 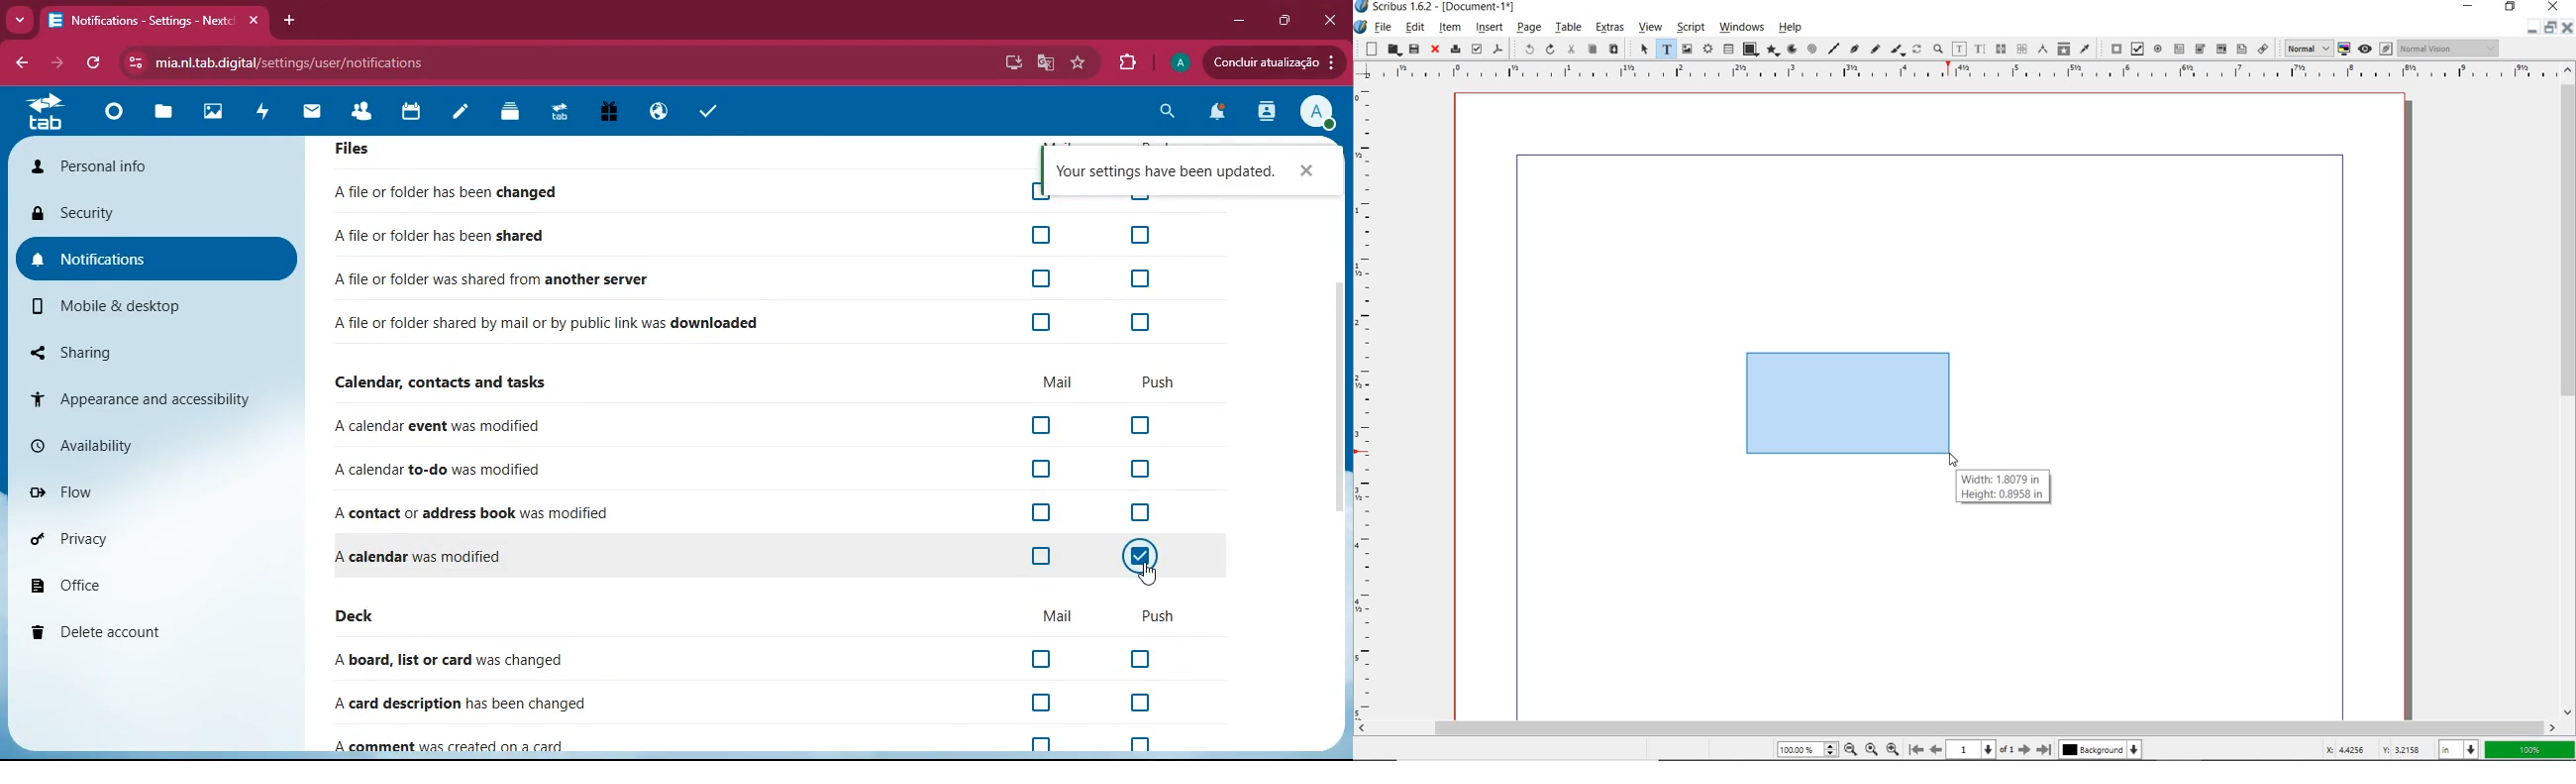 I want to click on Normal, so click(x=2308, y=48).